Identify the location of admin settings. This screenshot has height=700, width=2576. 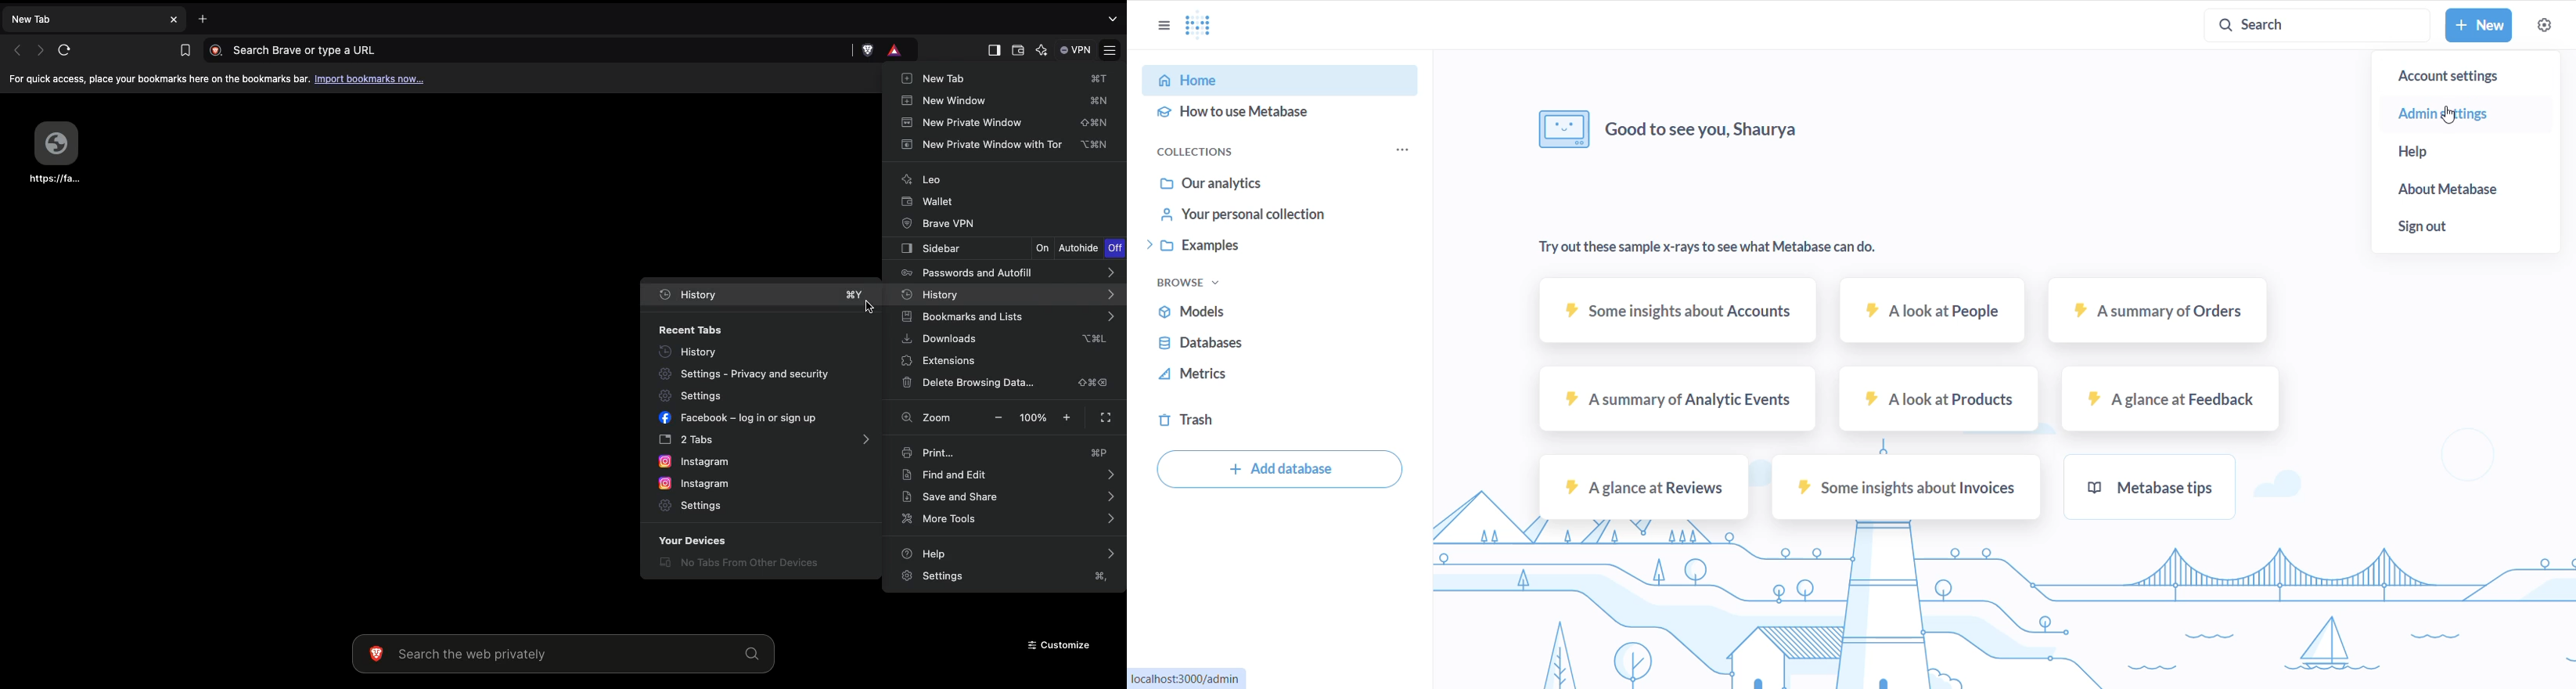
(2449, 113).